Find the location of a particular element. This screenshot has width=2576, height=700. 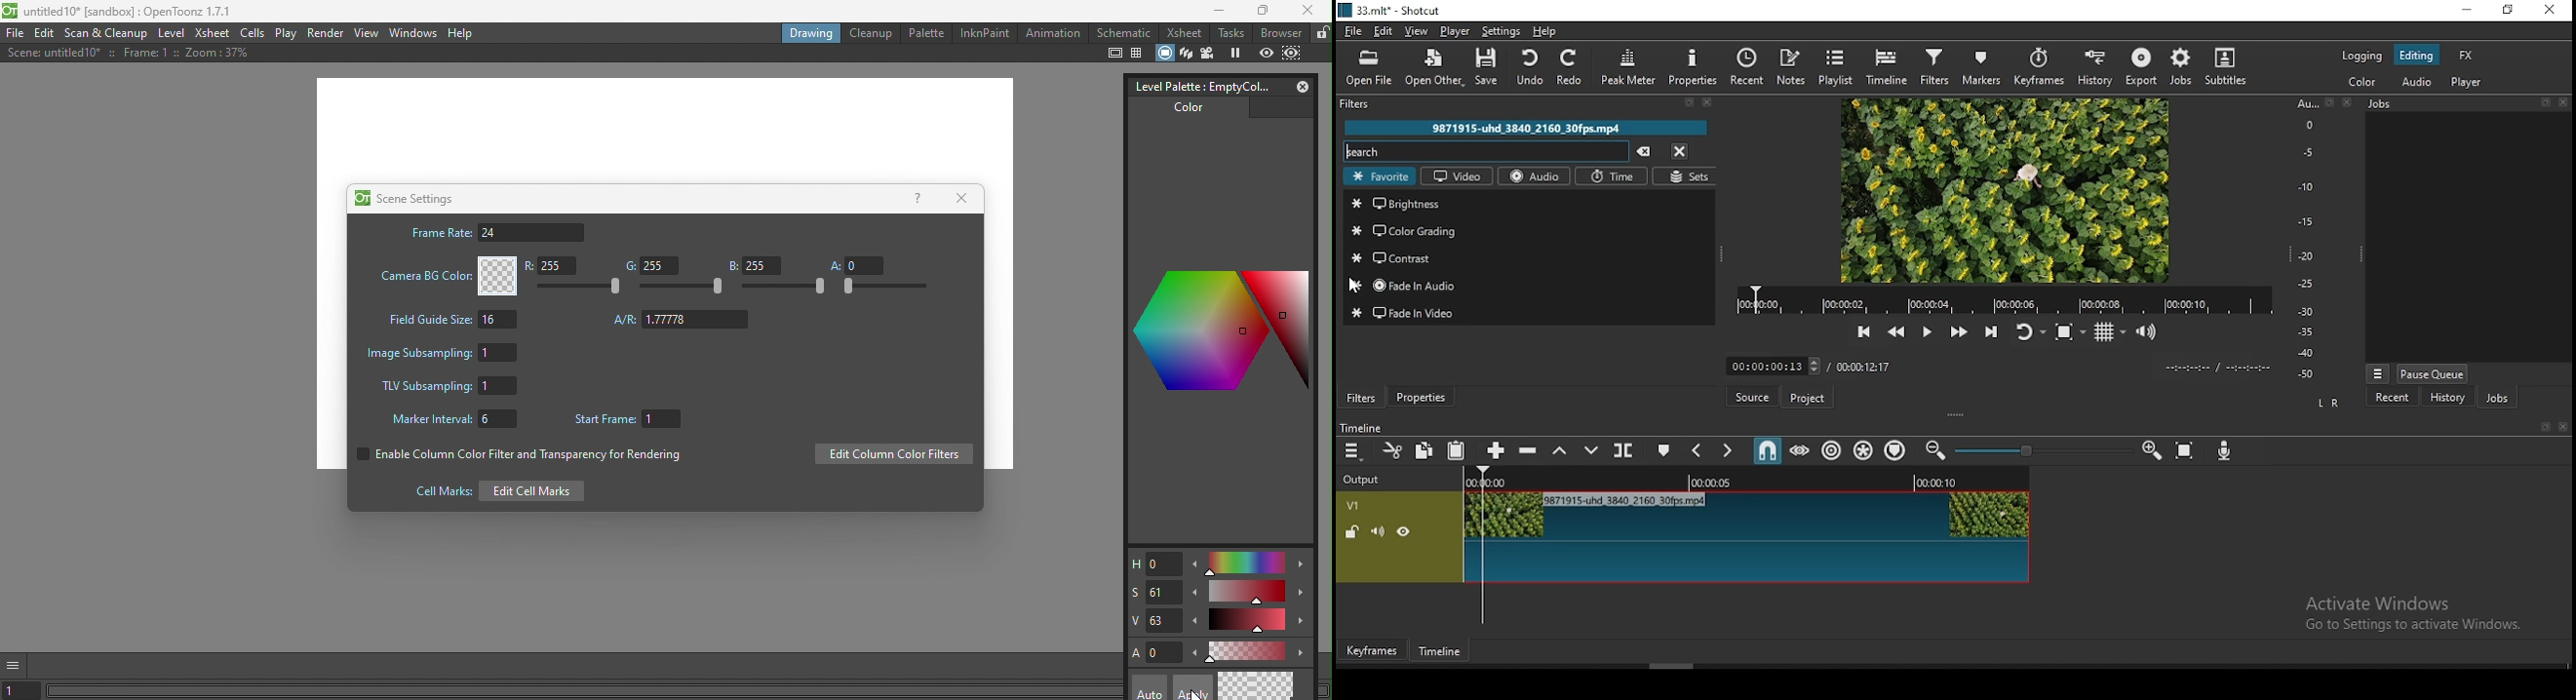

-50 is located at coordinates (2307, 375).